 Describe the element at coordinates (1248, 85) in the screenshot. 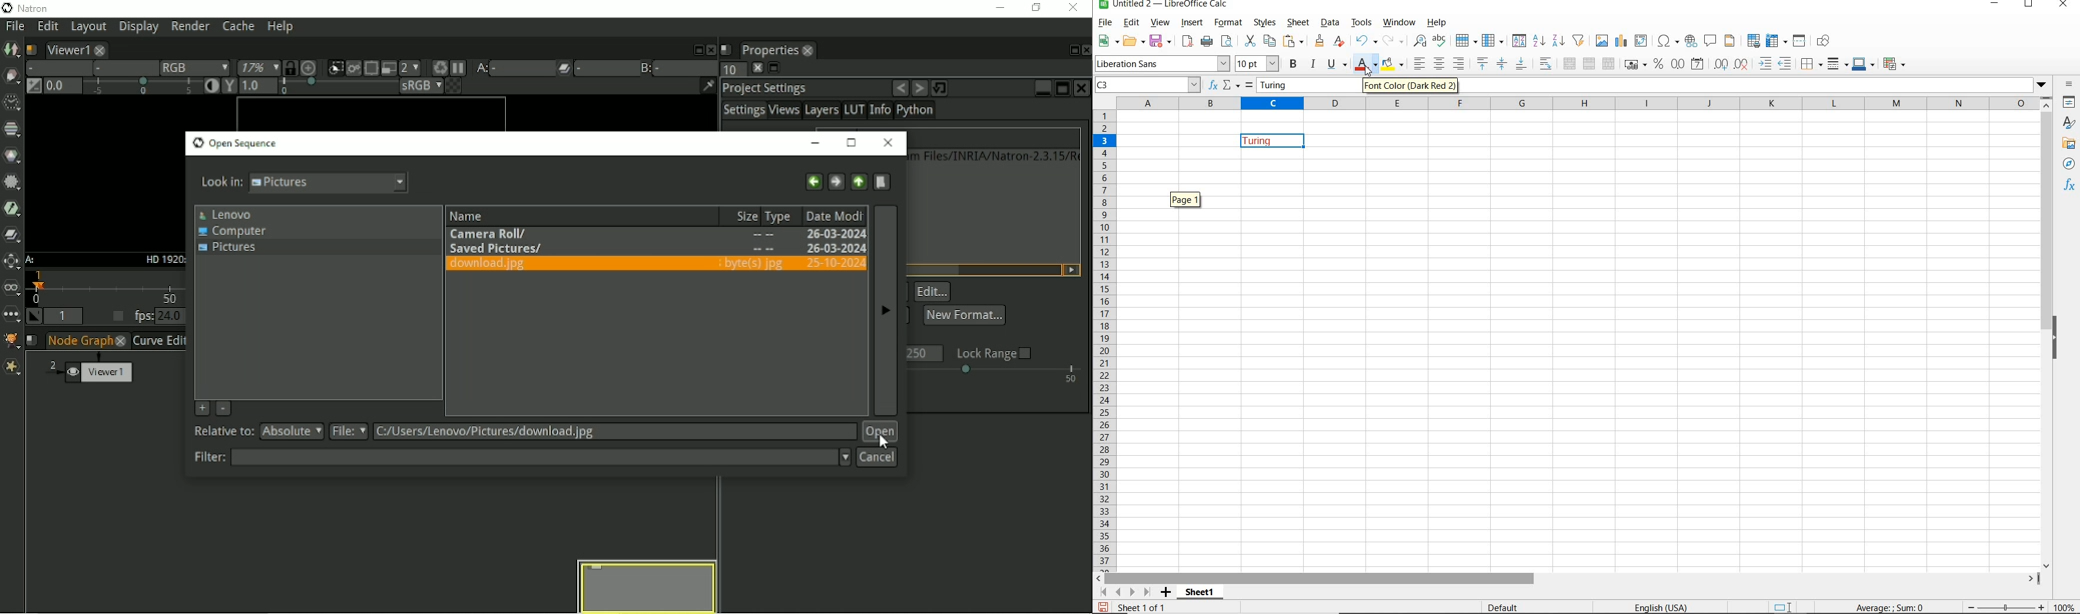

I see `FORMULA` at that location.